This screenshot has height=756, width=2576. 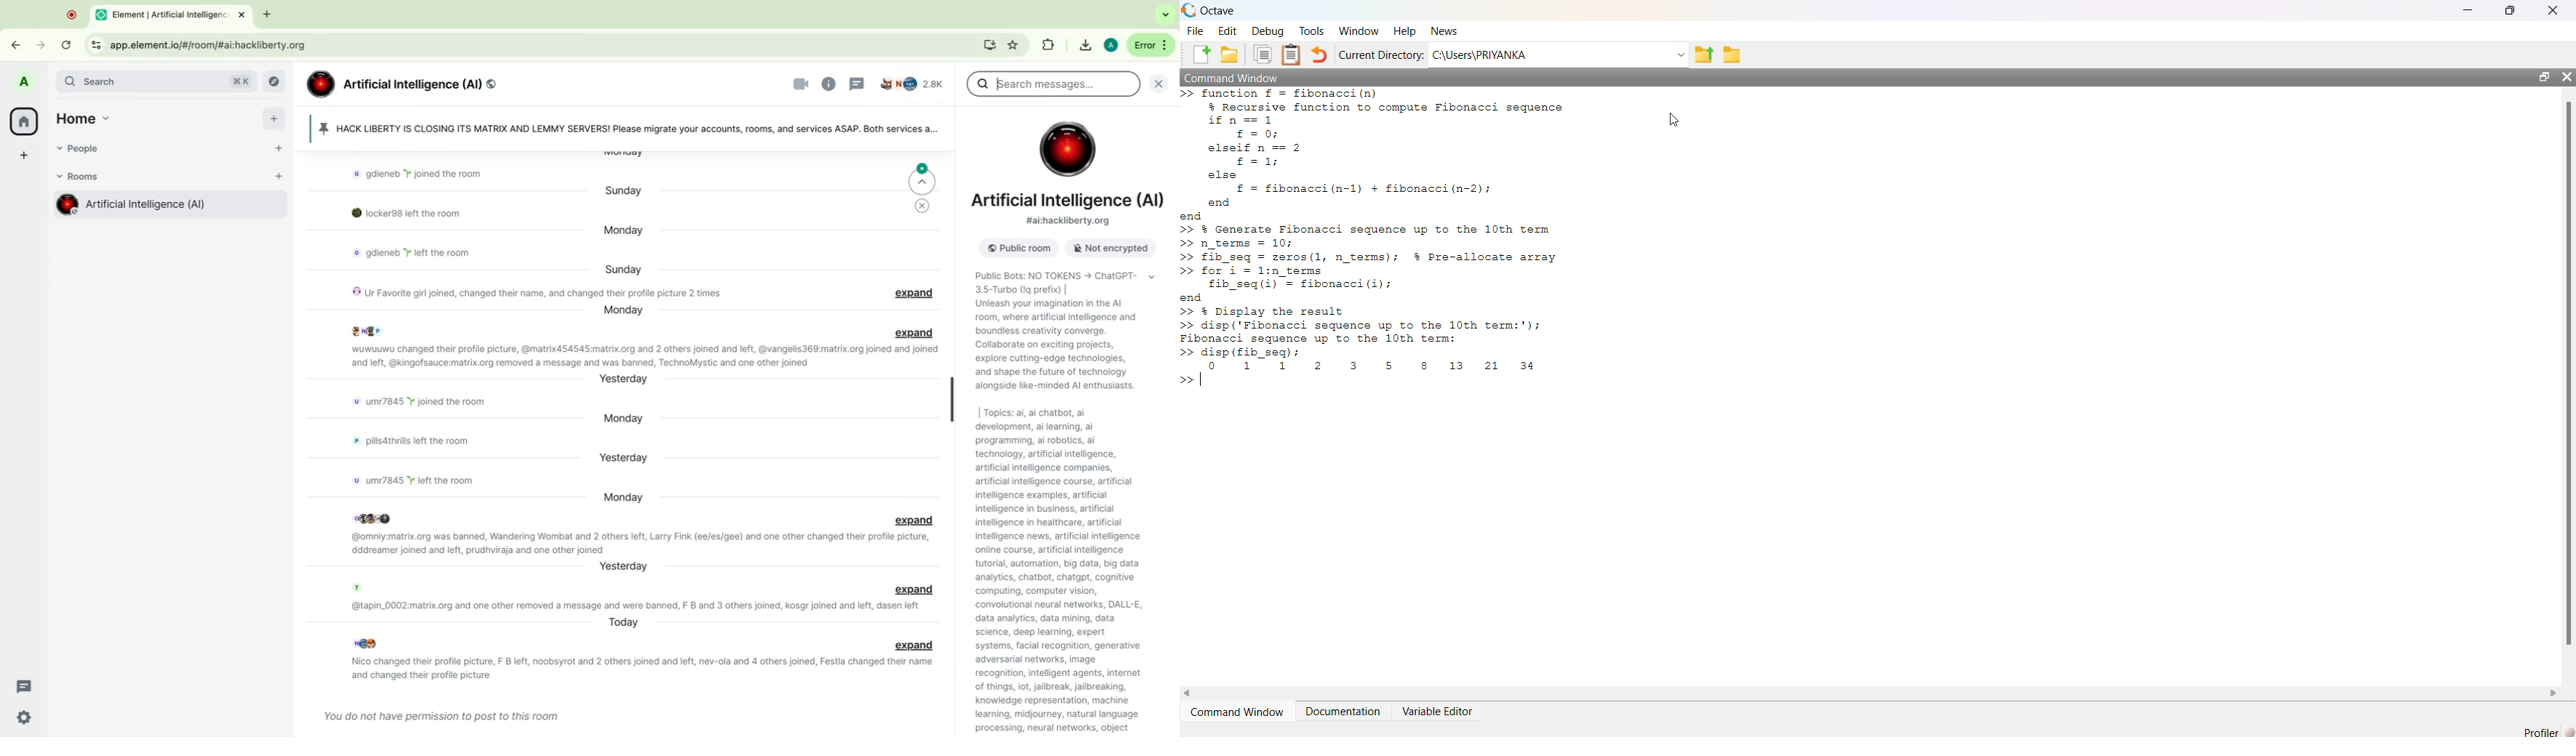 I want to click on maximise, so click(x=2512, y=12).